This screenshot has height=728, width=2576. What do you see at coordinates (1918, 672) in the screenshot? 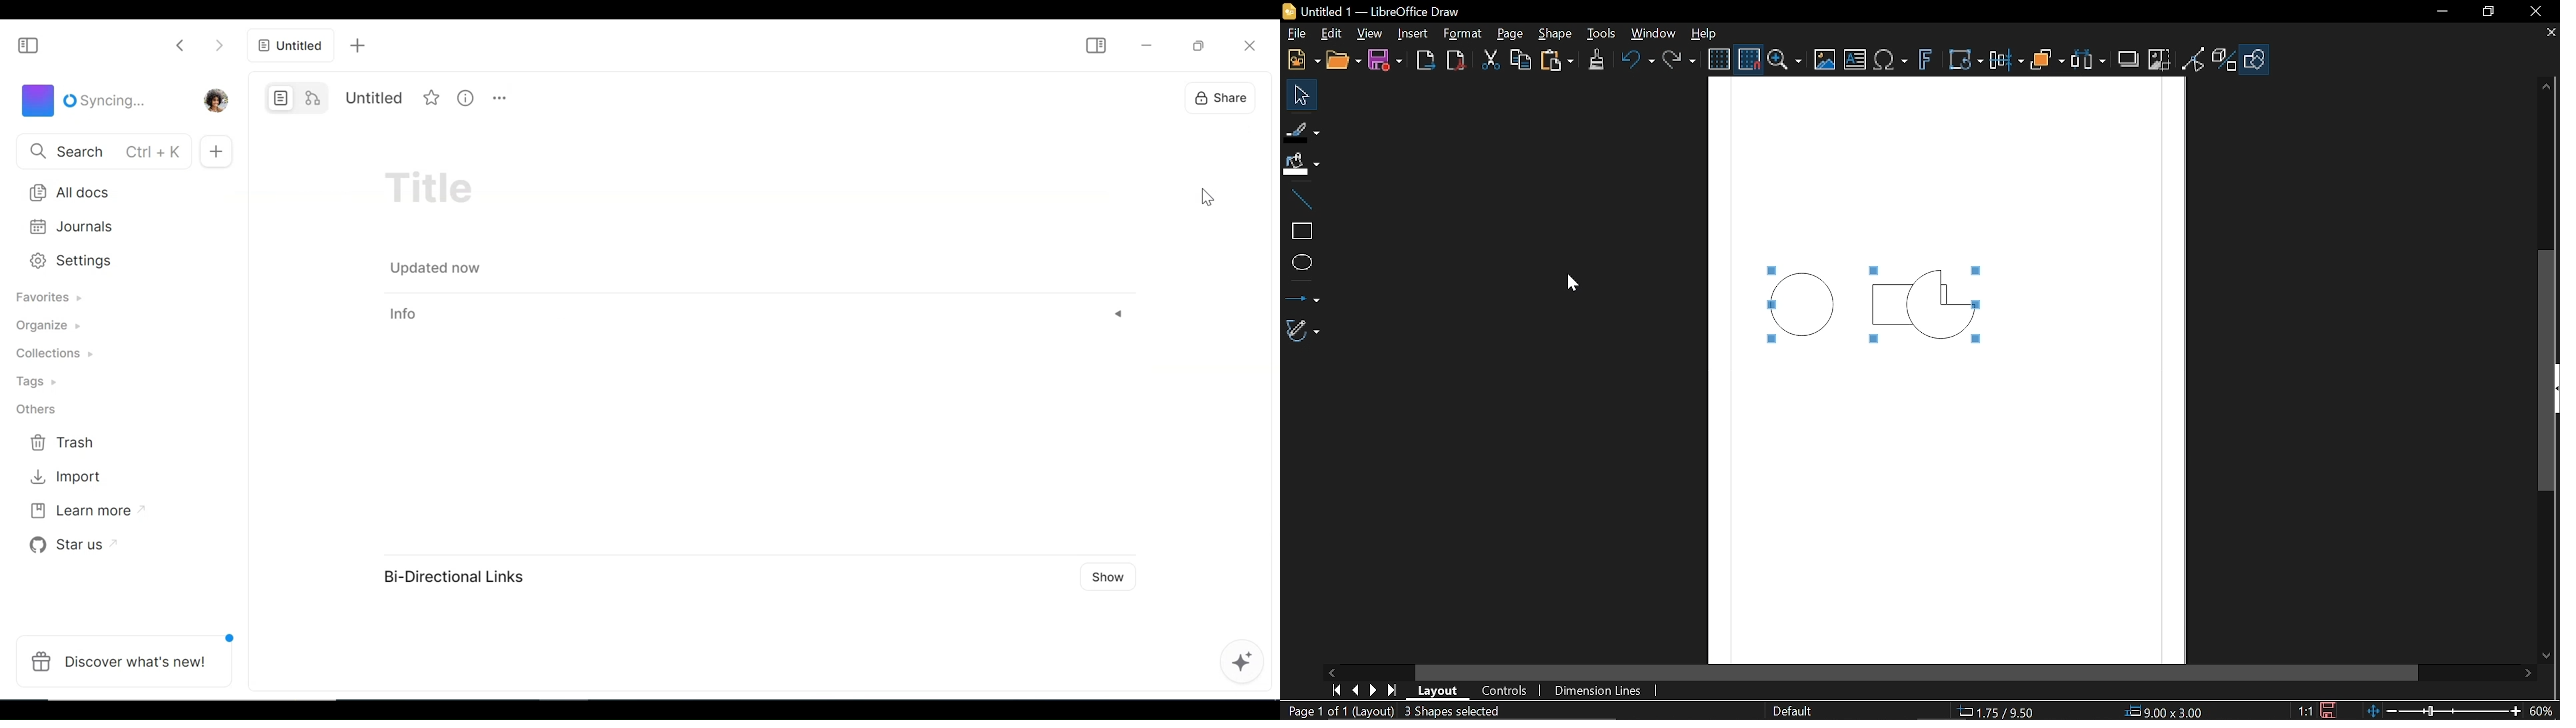
I see `Horizontal scrollbar` at bounding box center [1918, 672].